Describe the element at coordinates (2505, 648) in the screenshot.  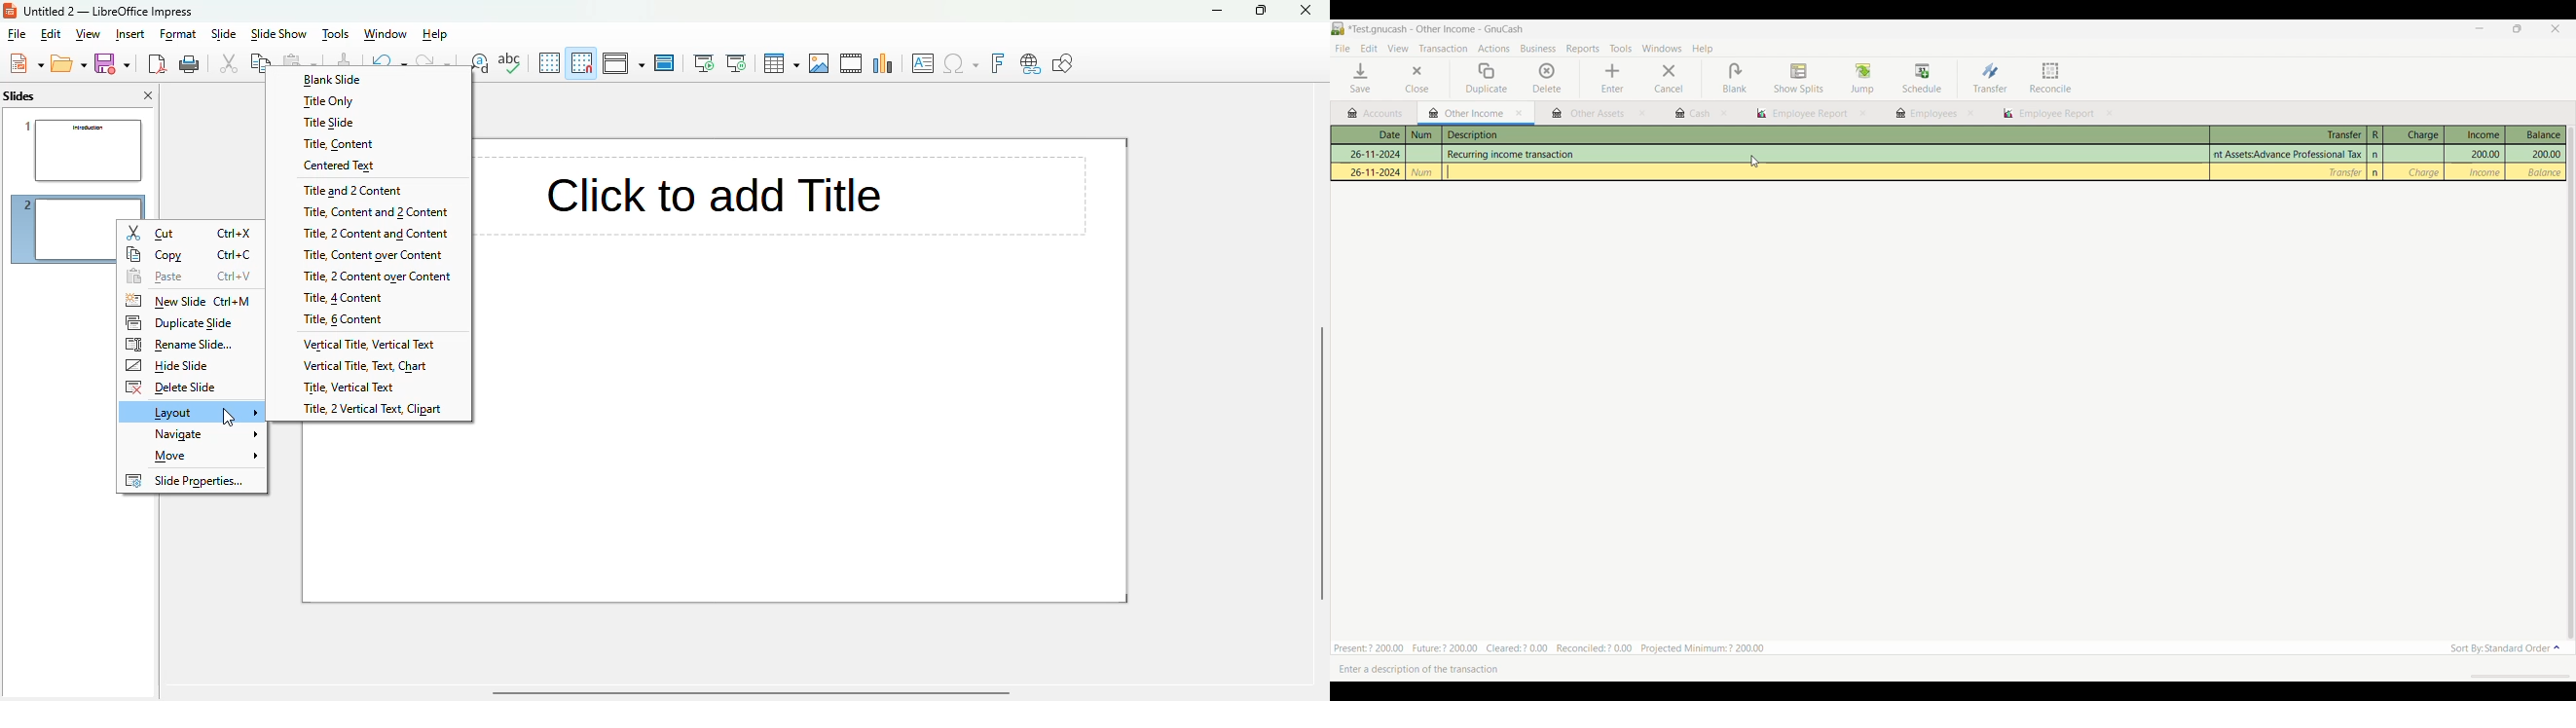
I see `Sort order options` at that location.